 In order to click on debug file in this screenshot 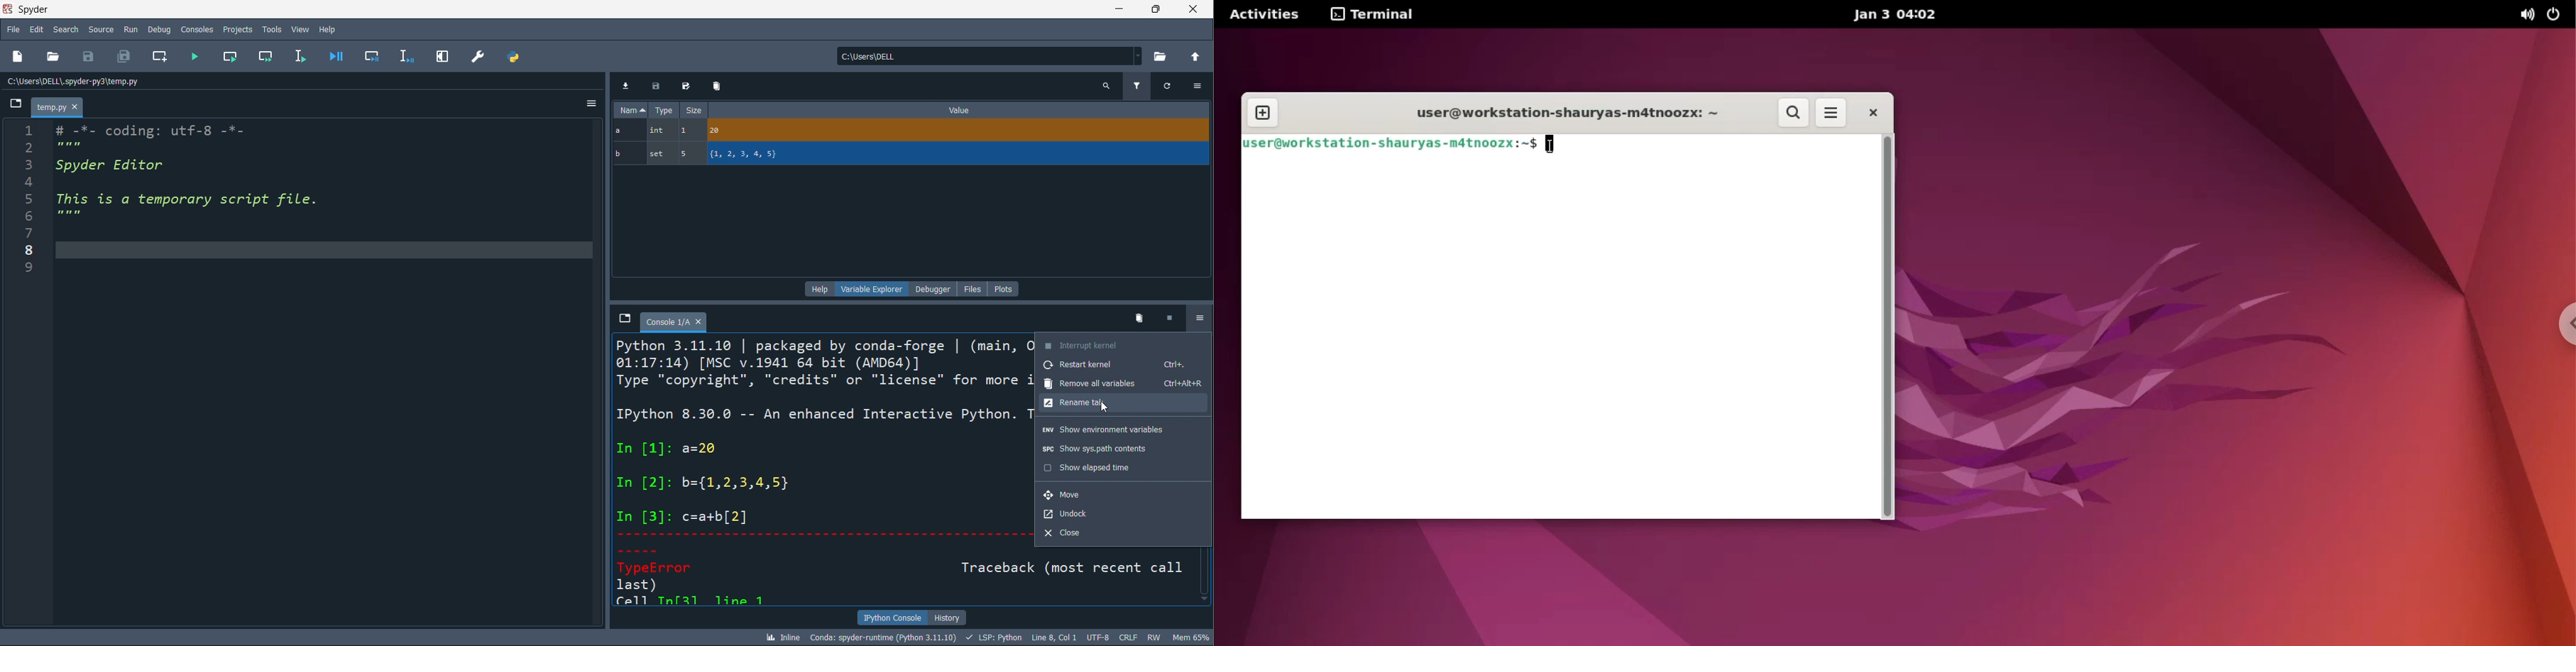, I will do `click(336, 56)`.